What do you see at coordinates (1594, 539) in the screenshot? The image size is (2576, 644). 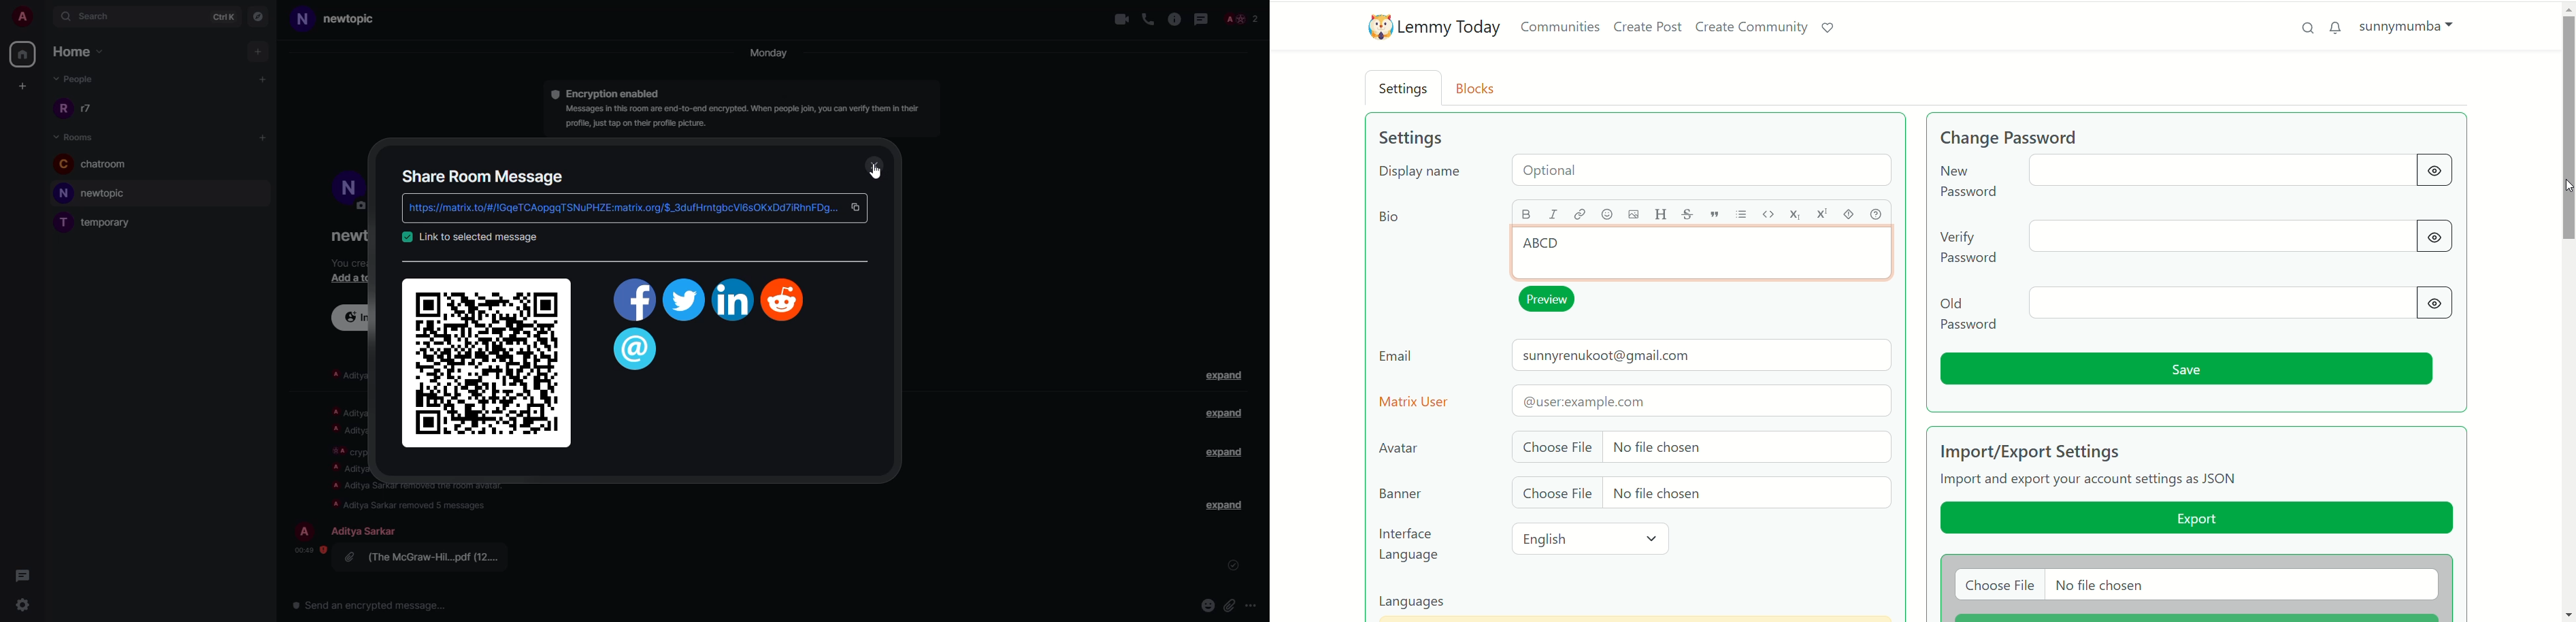 I see `english` at bounding box center [1594, 539].